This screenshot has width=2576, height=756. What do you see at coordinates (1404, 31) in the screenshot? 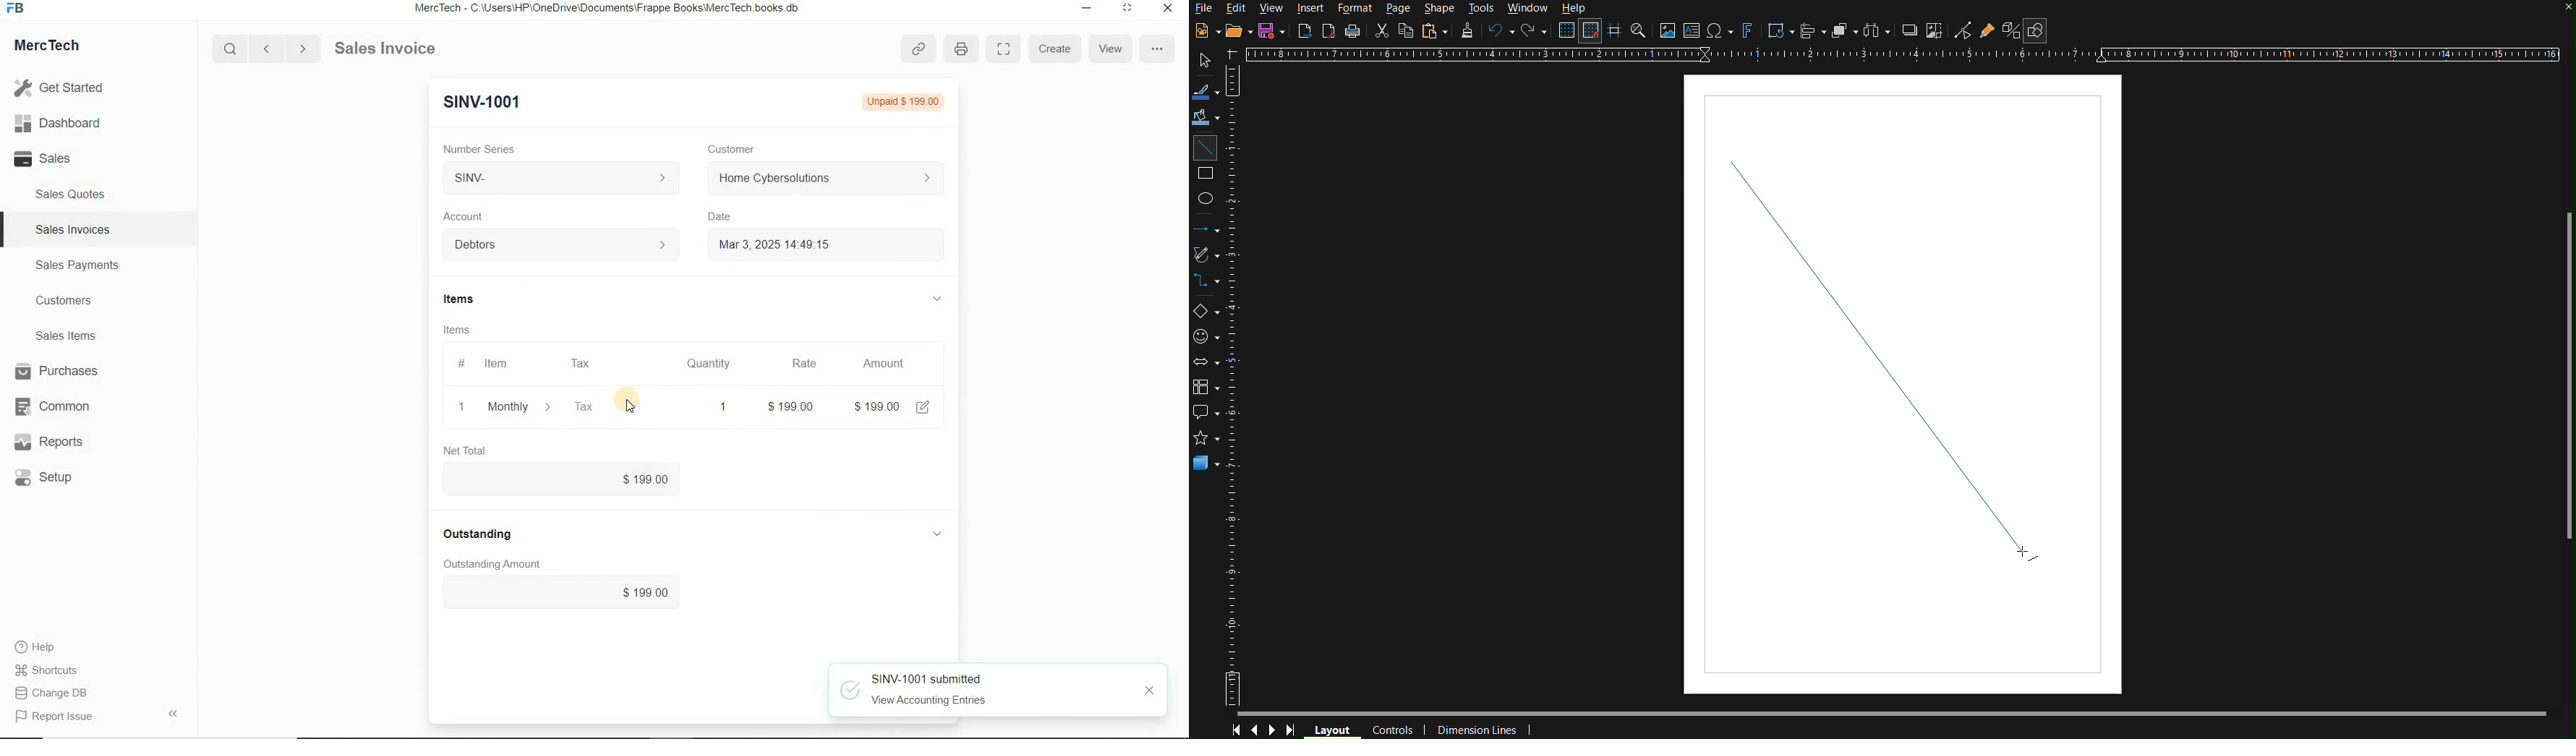
I see `Copy` at bounding box center [1404, 31].